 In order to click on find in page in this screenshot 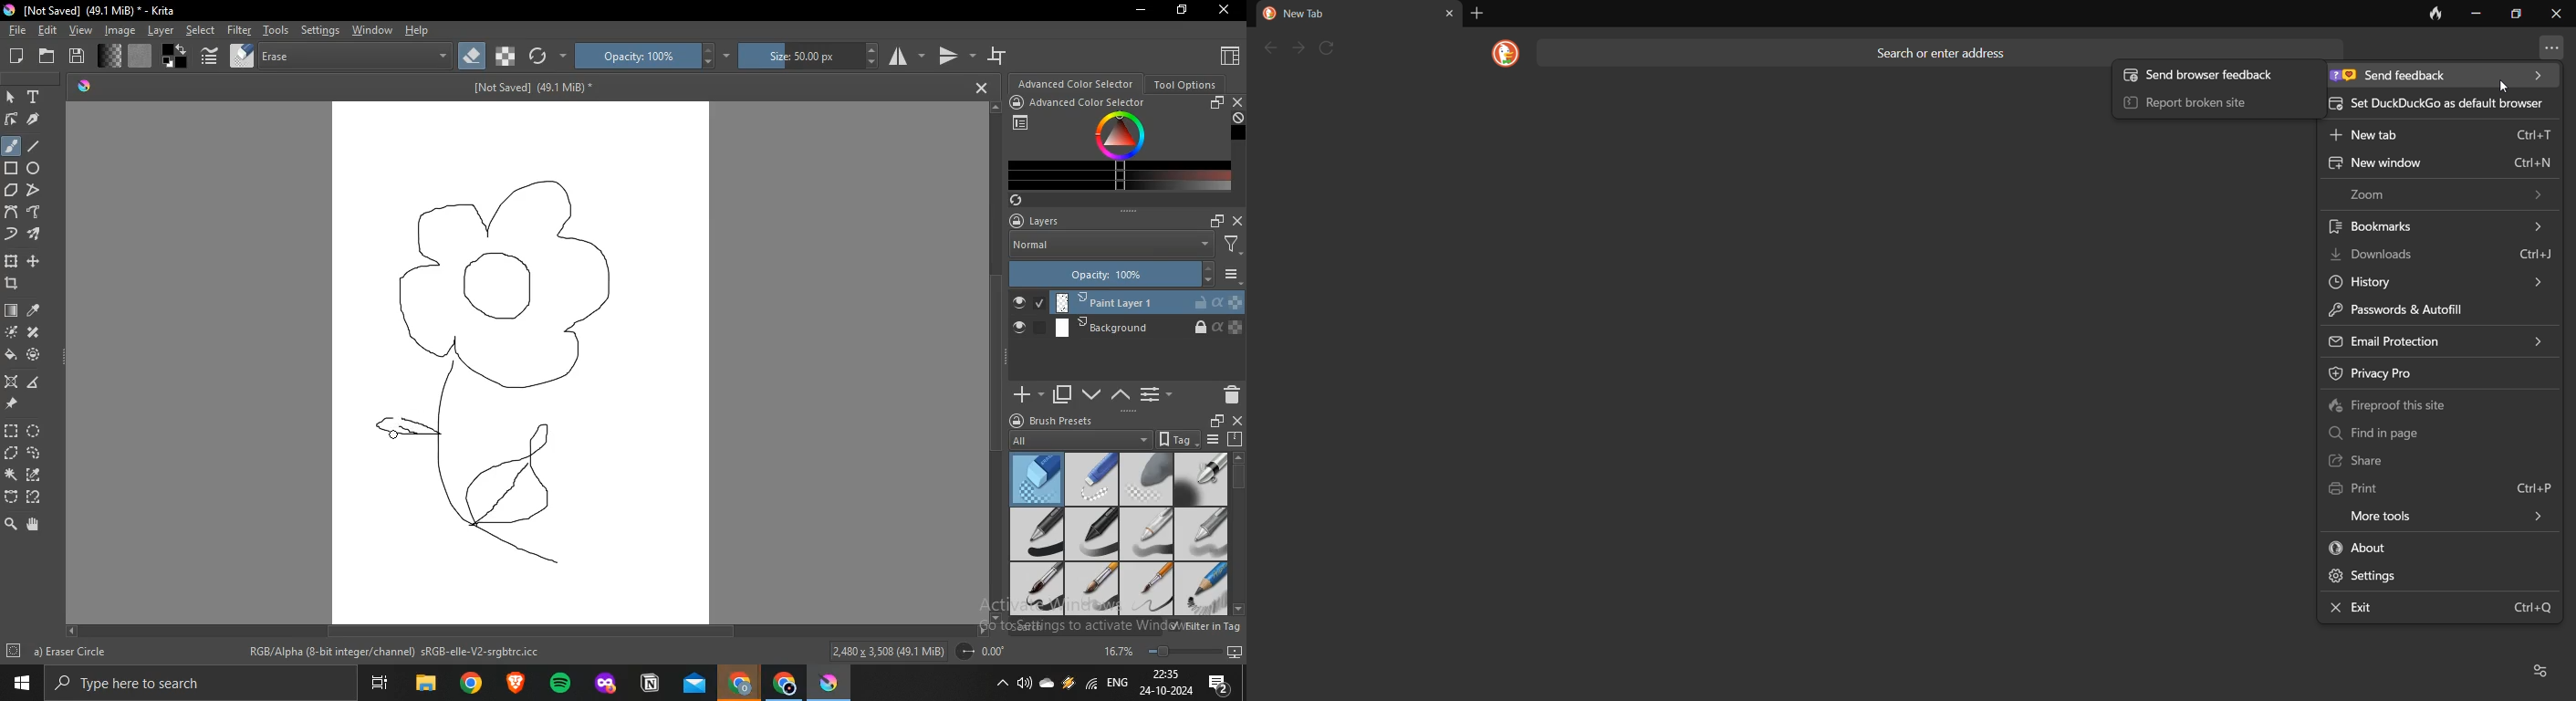, I will do `click(2435, 432)`.